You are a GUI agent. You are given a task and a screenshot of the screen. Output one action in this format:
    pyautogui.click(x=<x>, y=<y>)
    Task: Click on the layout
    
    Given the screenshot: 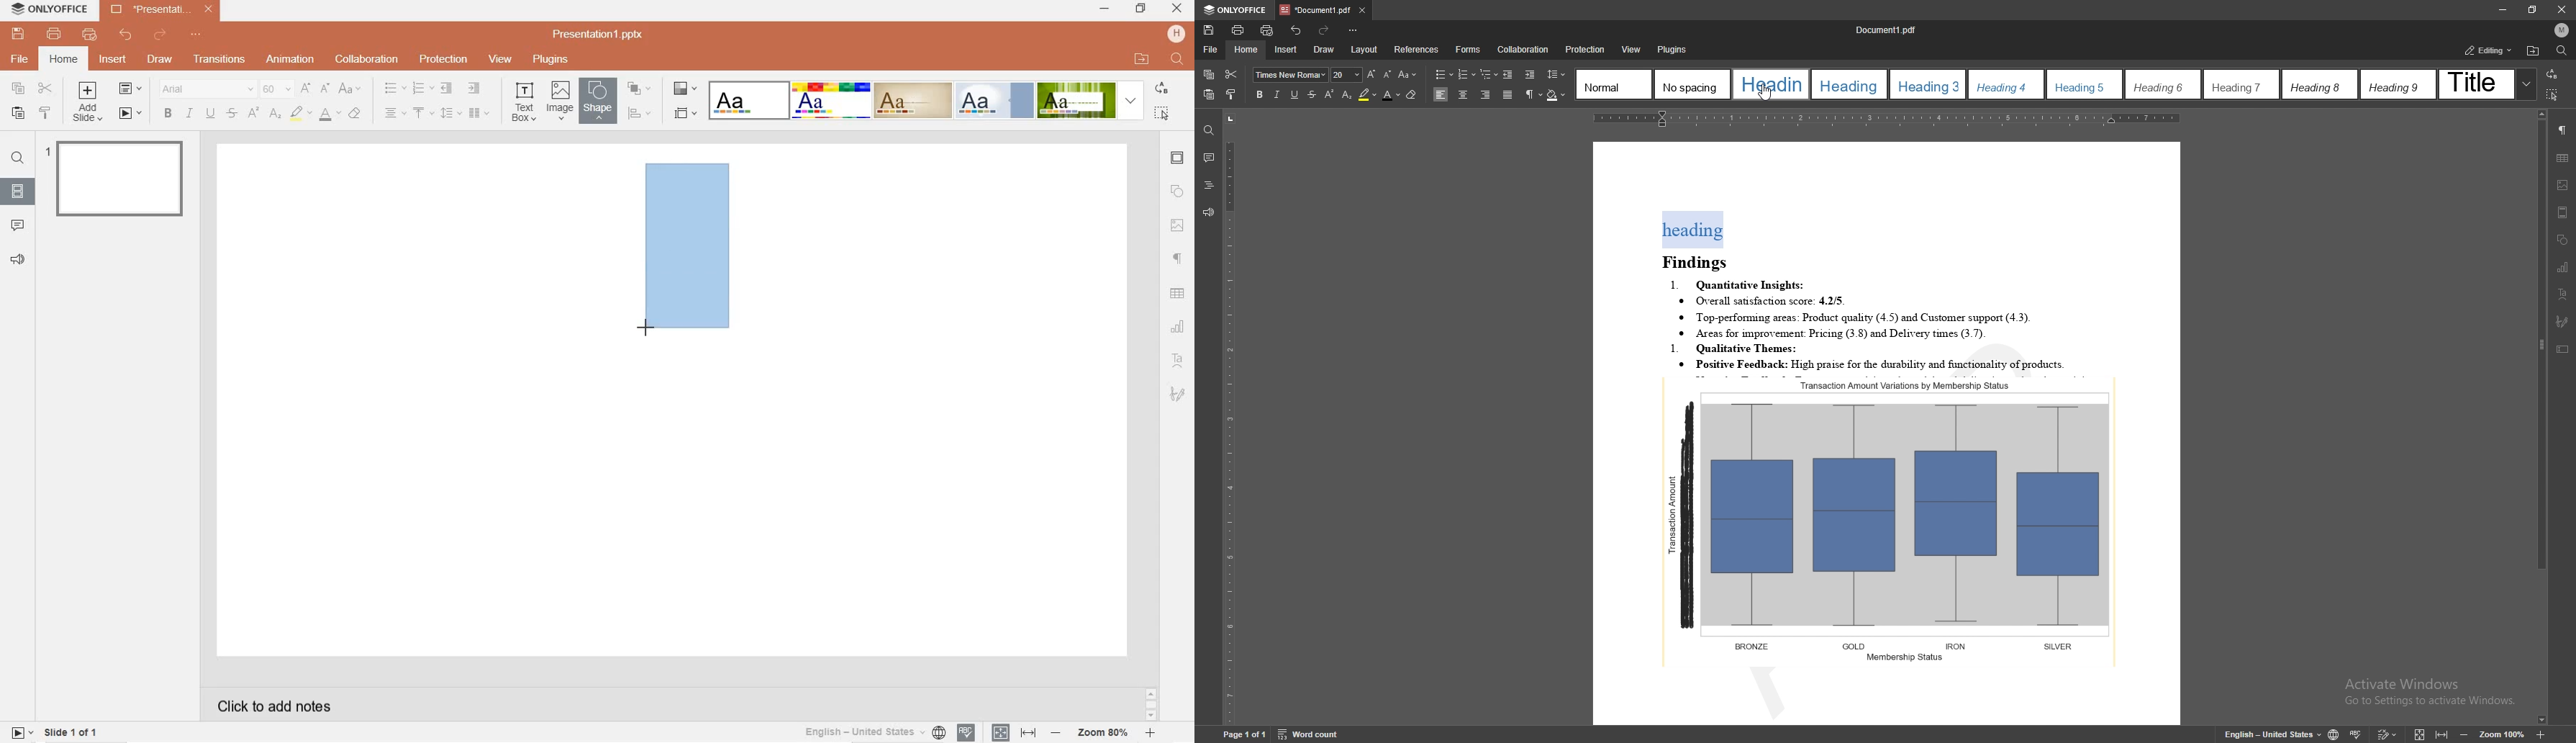 What is the action you would take?
    pyautogui.click(x=1365, y=50)
    